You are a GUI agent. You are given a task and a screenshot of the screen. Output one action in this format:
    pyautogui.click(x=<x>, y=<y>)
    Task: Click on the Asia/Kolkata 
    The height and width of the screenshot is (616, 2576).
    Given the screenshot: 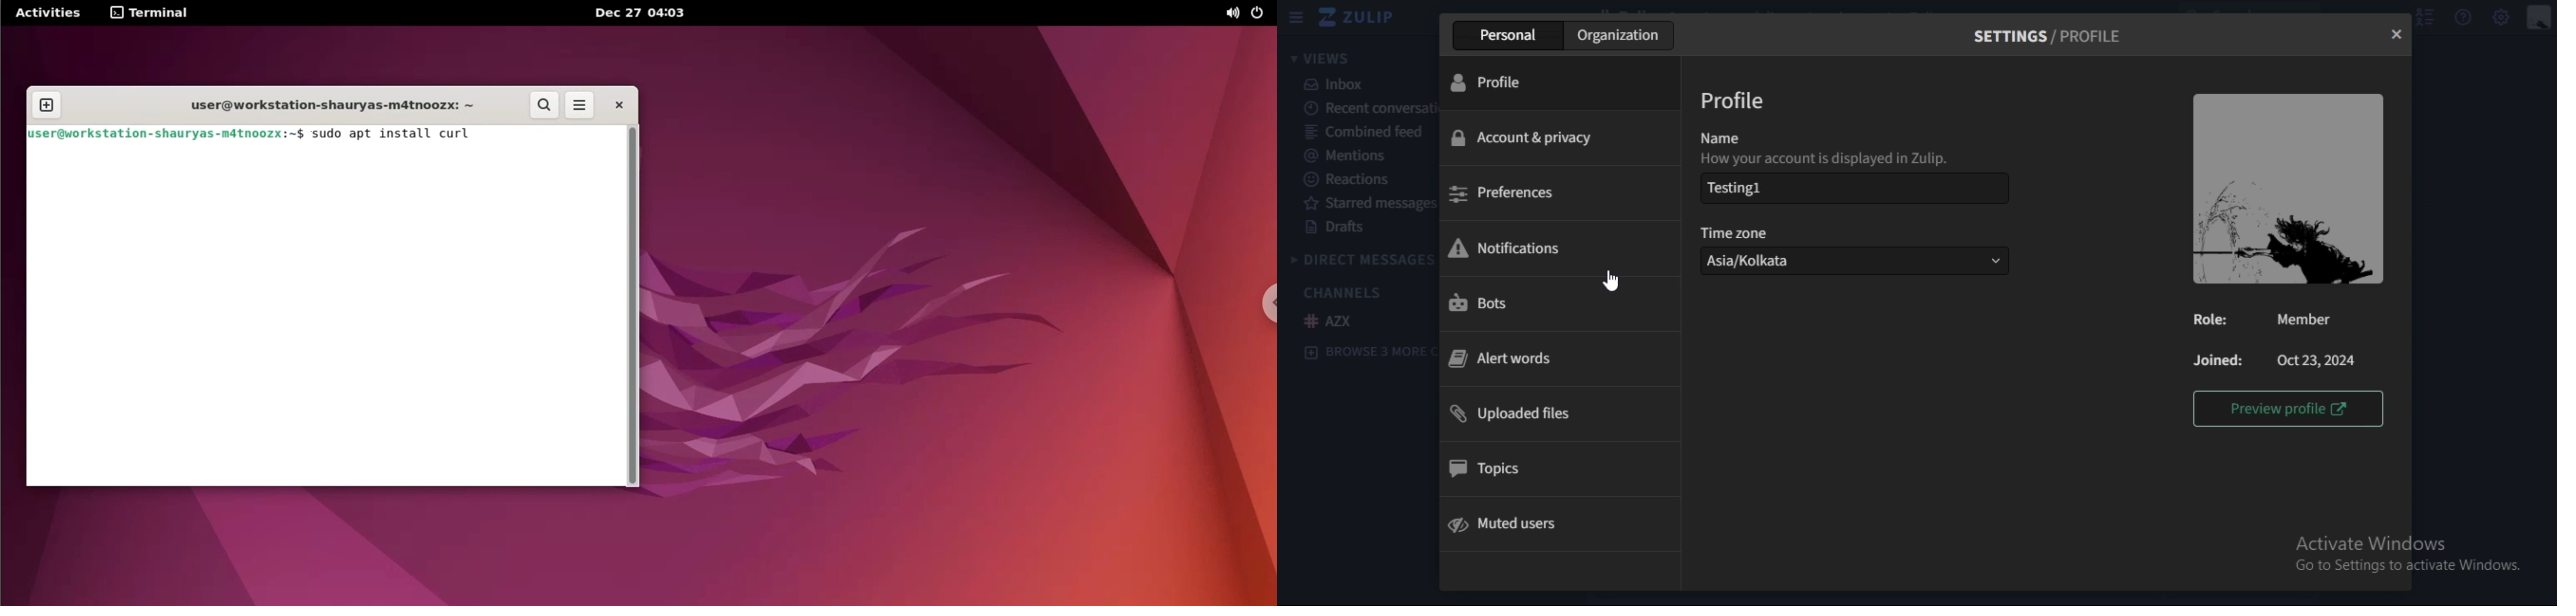 What is the action you would take?
    pyautogui.click(x=1749, y=261)
    